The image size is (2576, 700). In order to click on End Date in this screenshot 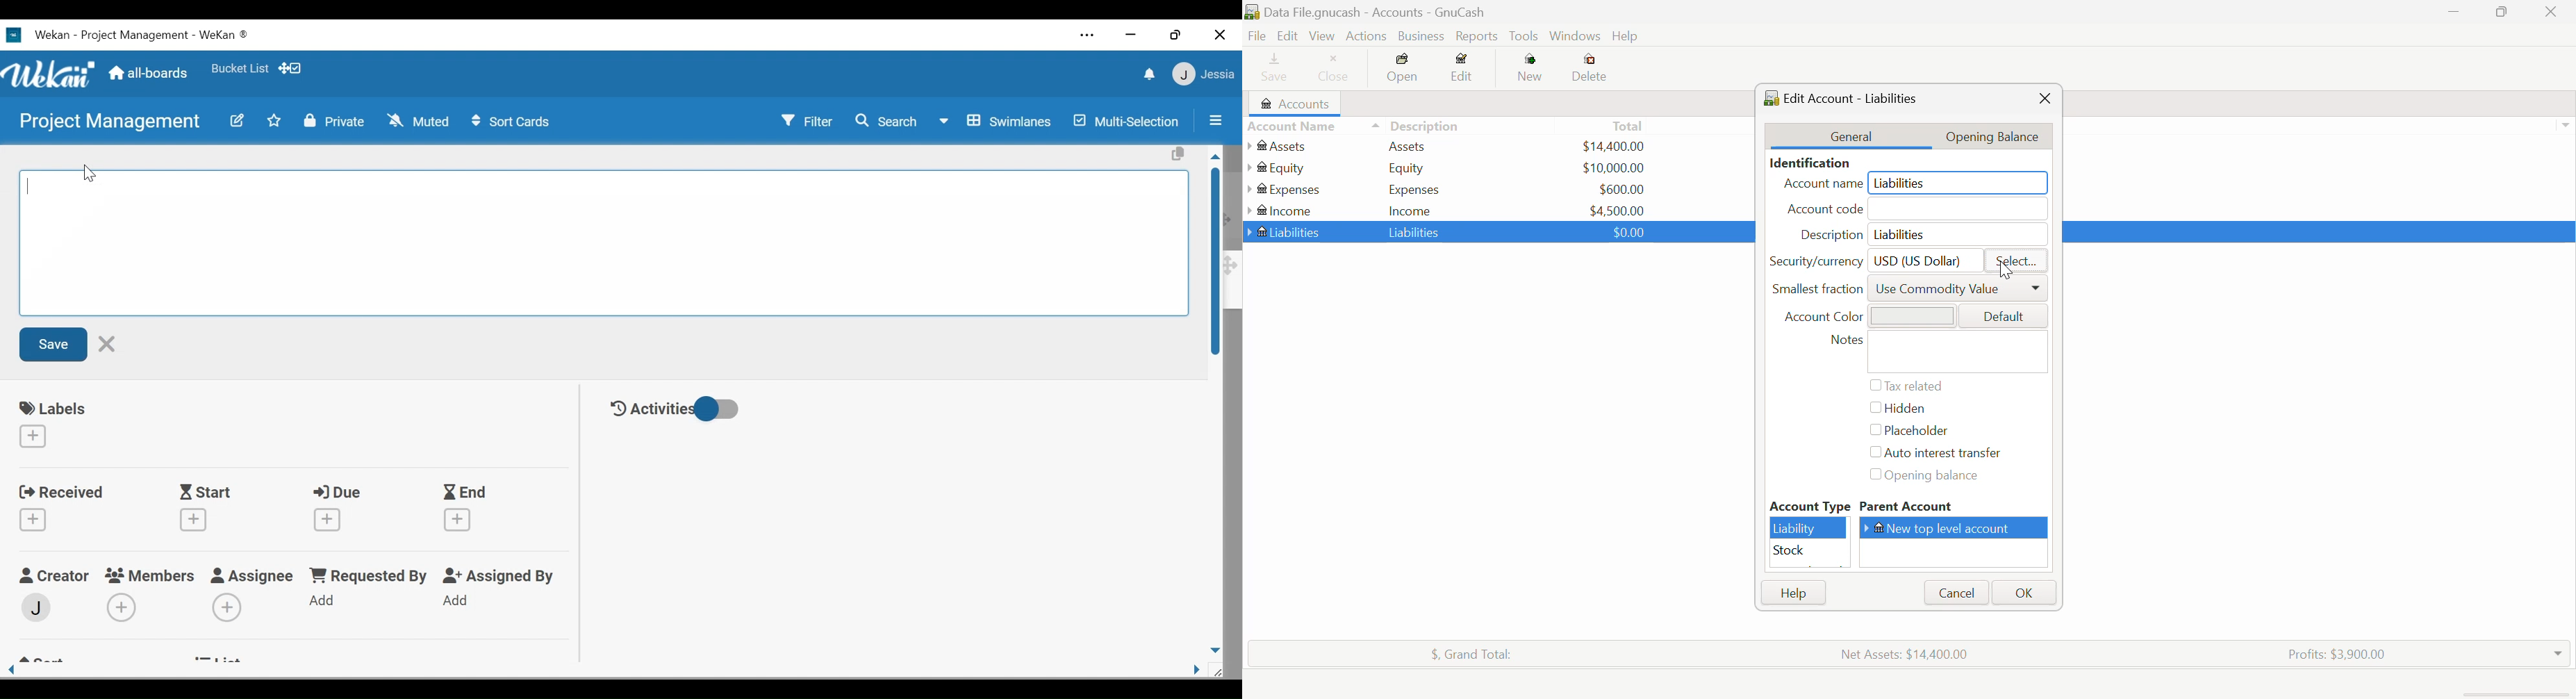, I will do `click(467, 491)`.